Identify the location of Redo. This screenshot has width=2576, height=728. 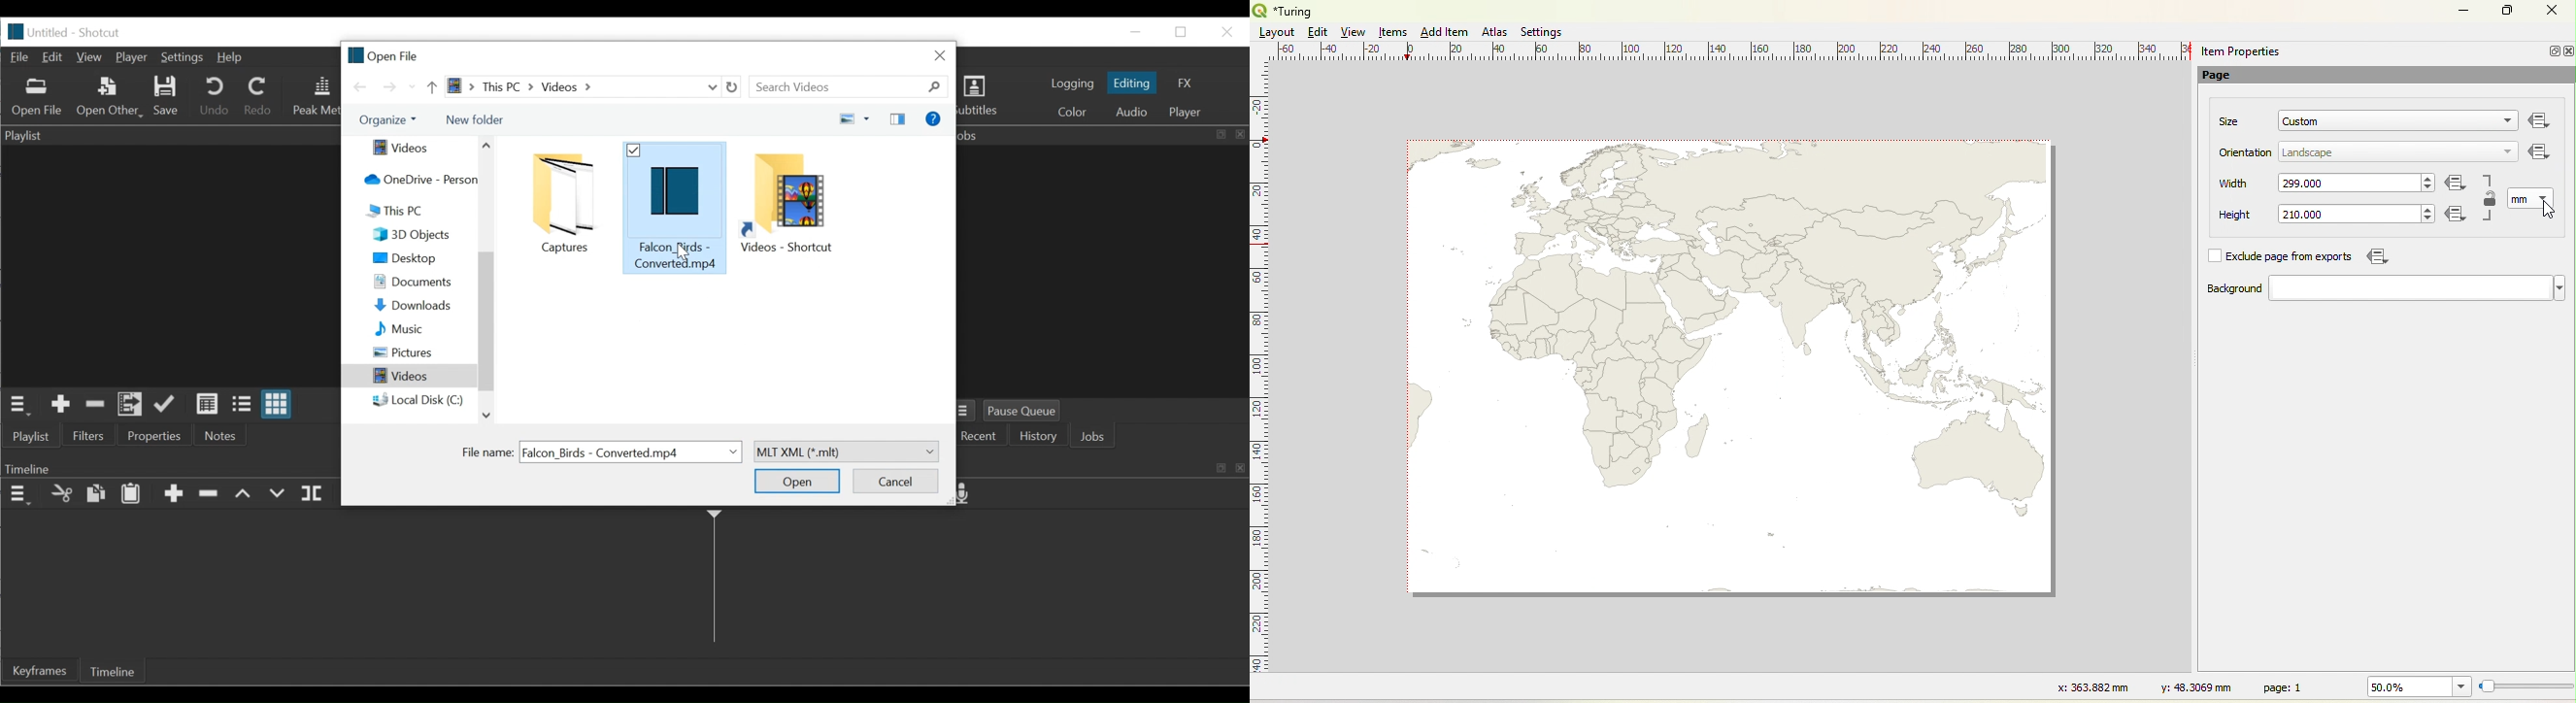
(260, 96).